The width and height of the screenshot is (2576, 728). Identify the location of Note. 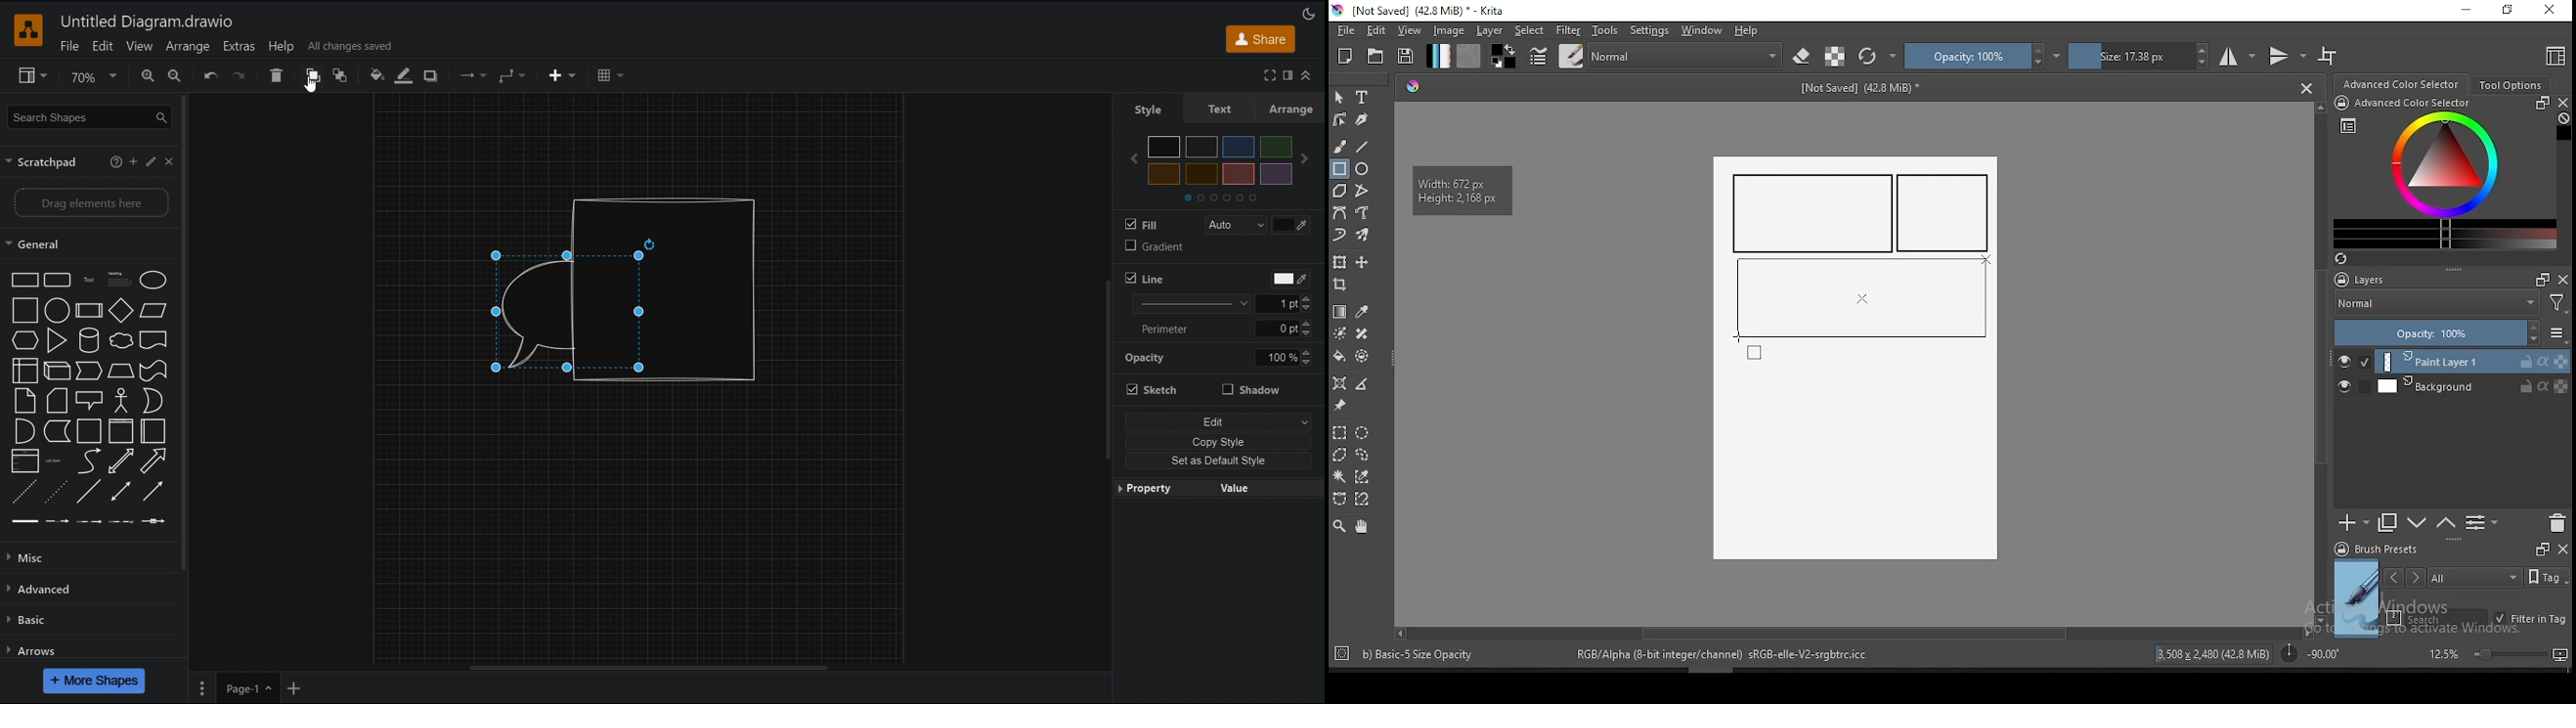
(25, 400).